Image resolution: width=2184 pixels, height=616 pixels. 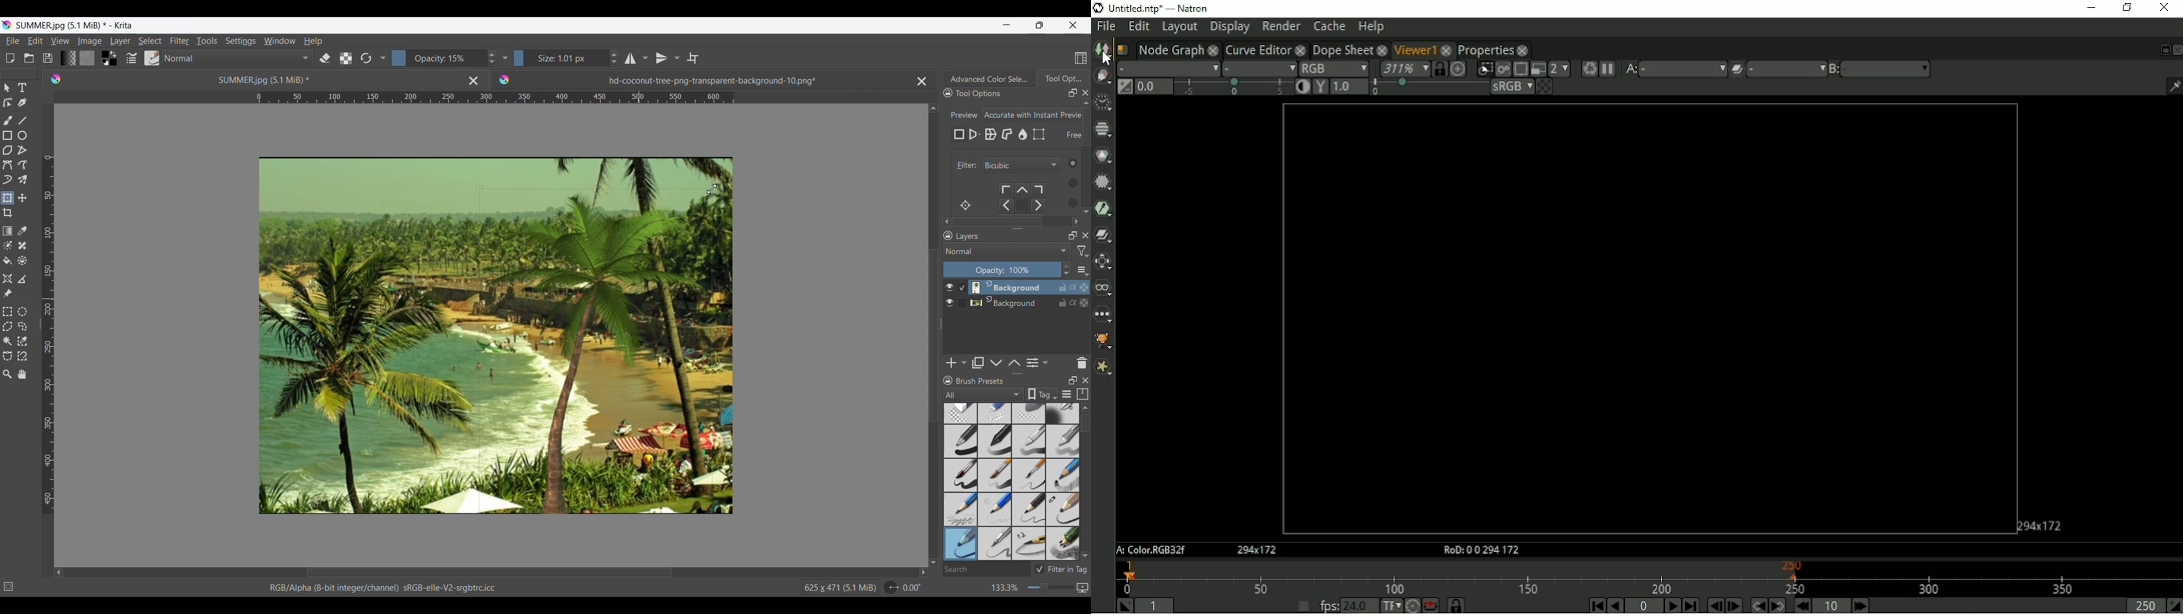 I want to click on hd-coconut-tree-png-transparent-background-10.png*, so click(x=686, y=77).